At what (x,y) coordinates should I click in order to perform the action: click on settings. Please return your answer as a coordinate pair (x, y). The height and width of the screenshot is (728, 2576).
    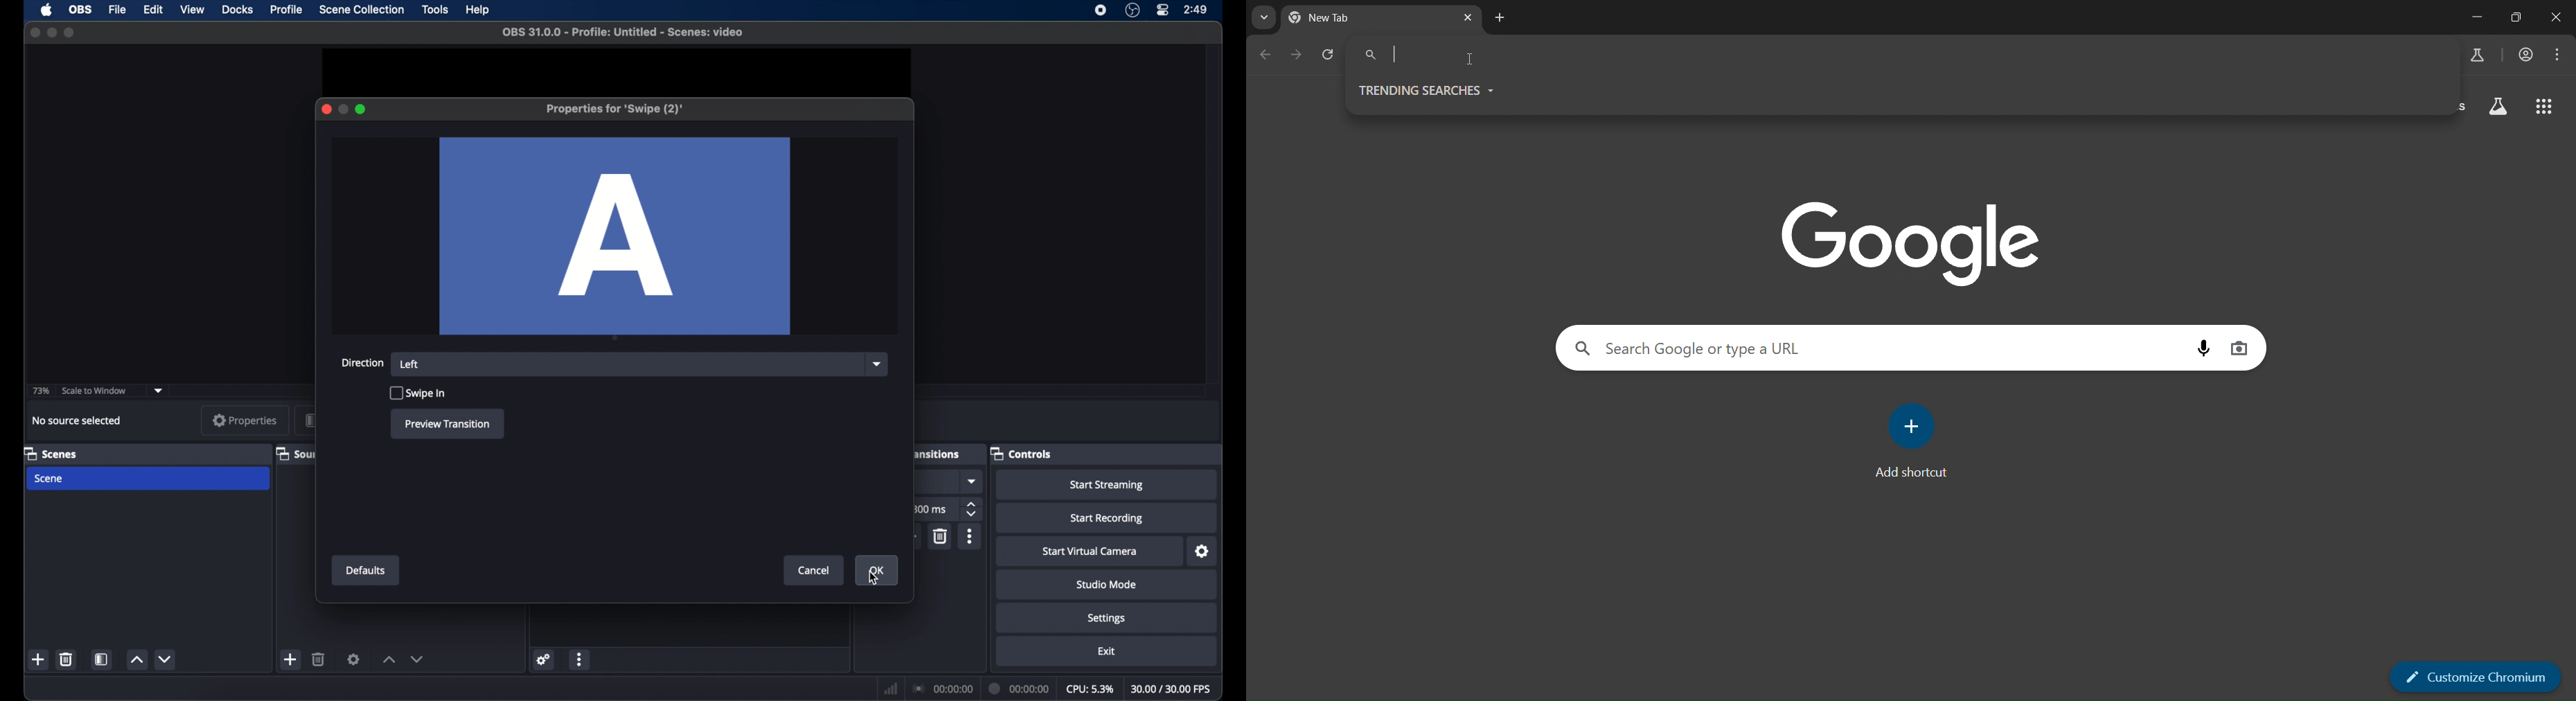
    Looking at the image, I should click on (1203, 552).